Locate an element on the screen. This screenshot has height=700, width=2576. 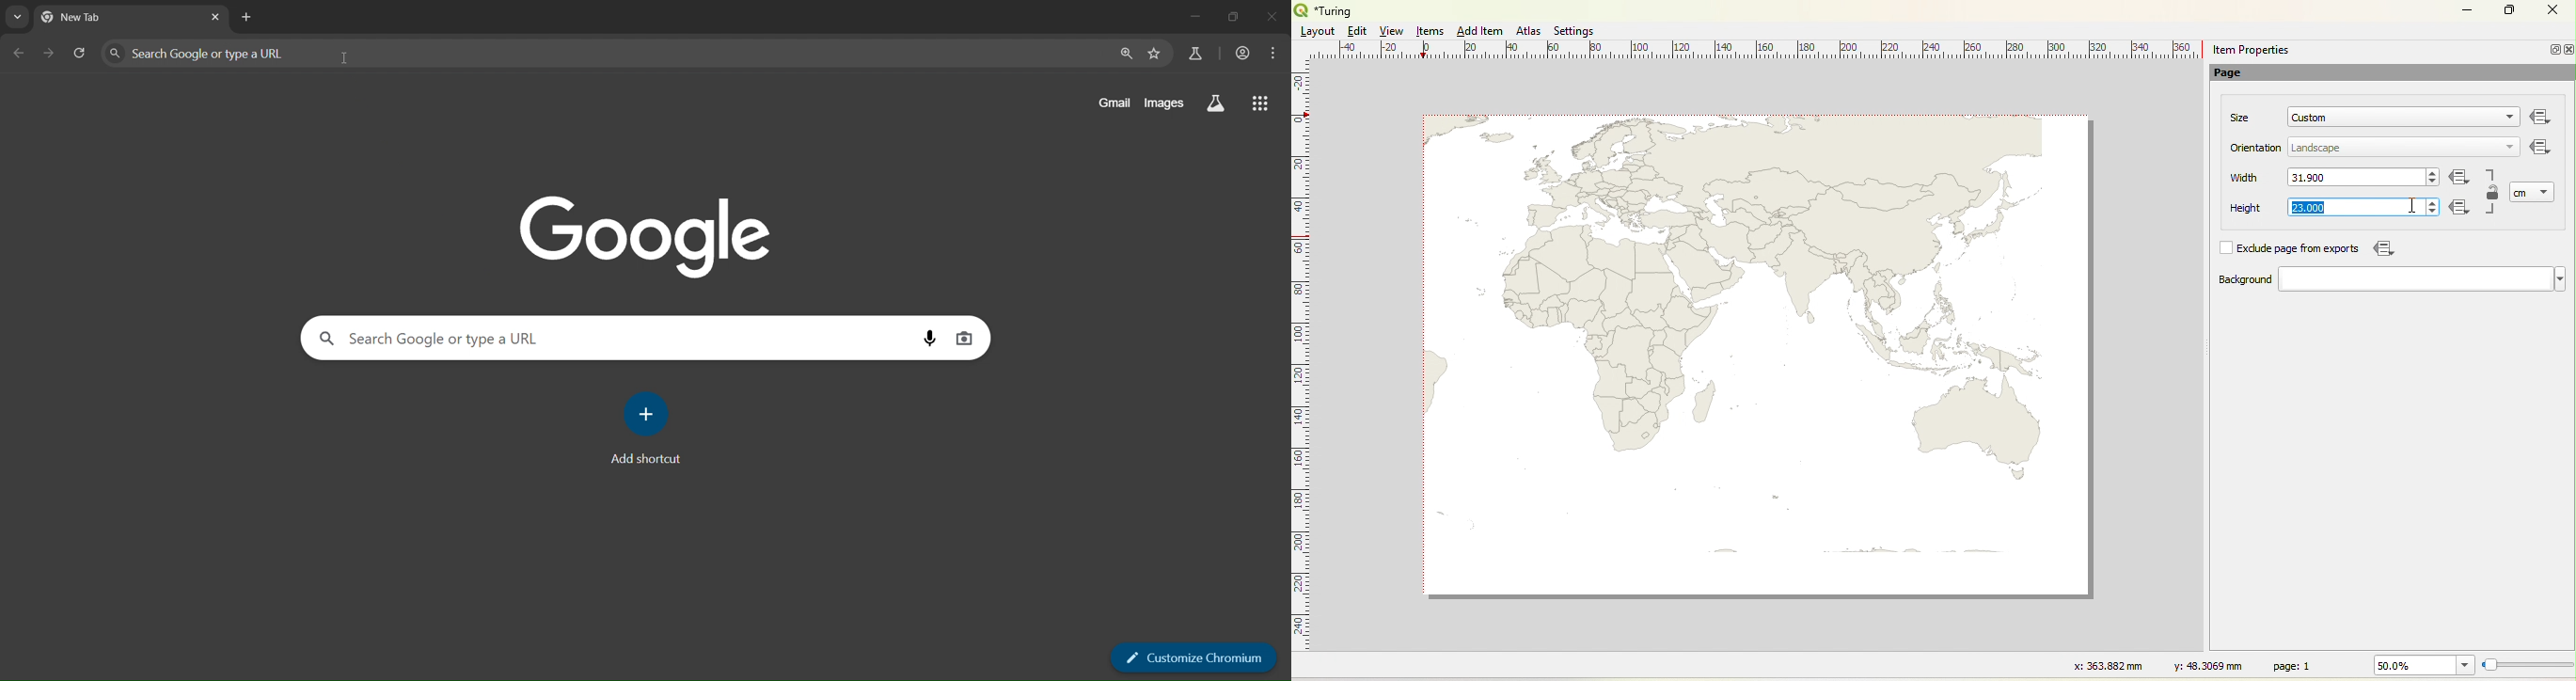
close tab is located at coordinates (215, 17).